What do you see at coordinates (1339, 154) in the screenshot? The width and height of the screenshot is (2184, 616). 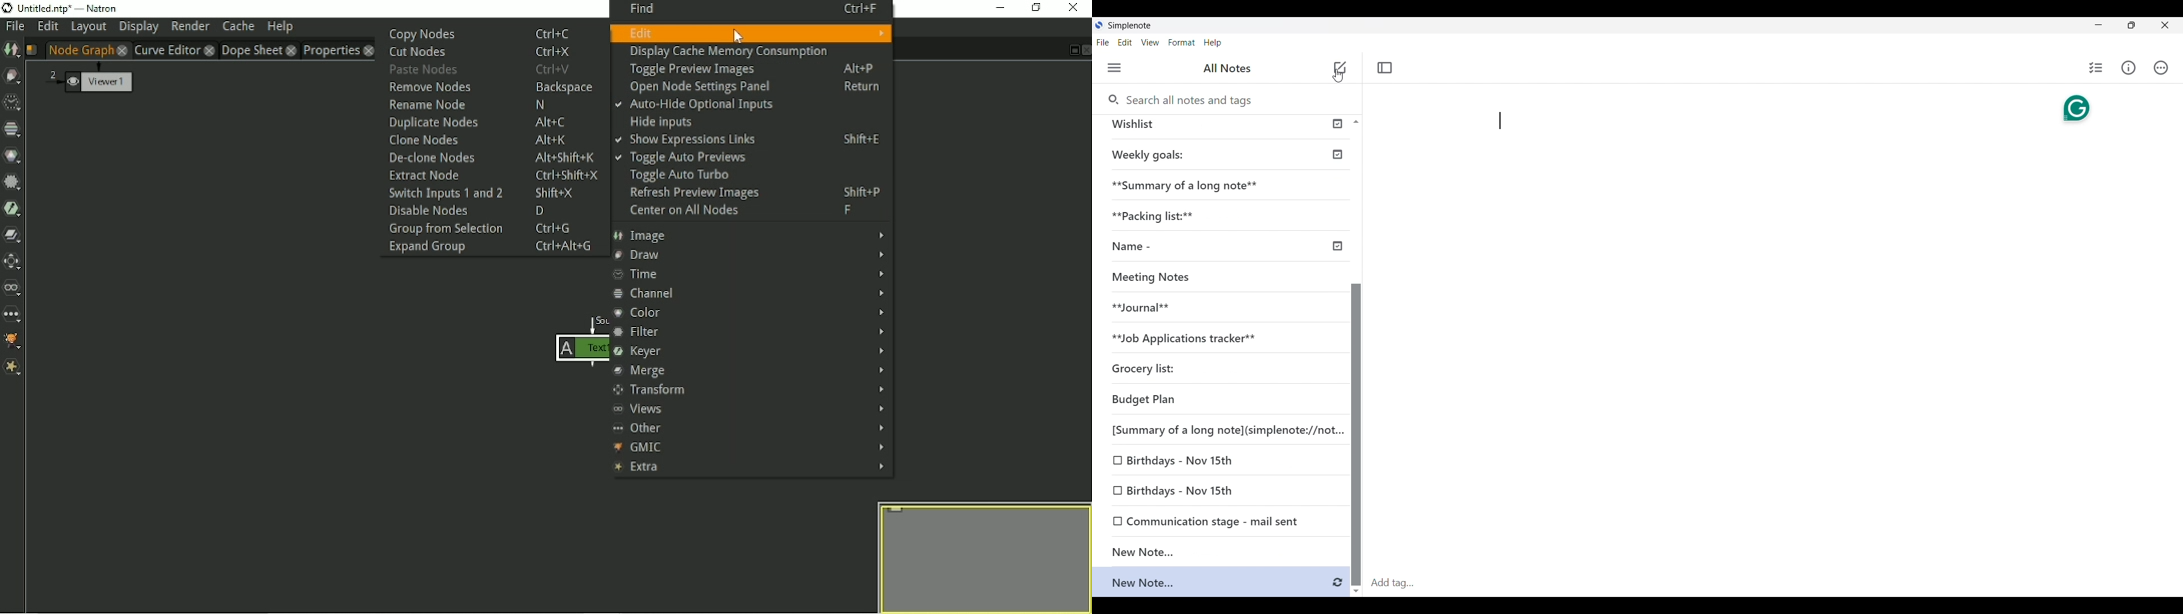 I see `published` at bounding box center [1339, 154].